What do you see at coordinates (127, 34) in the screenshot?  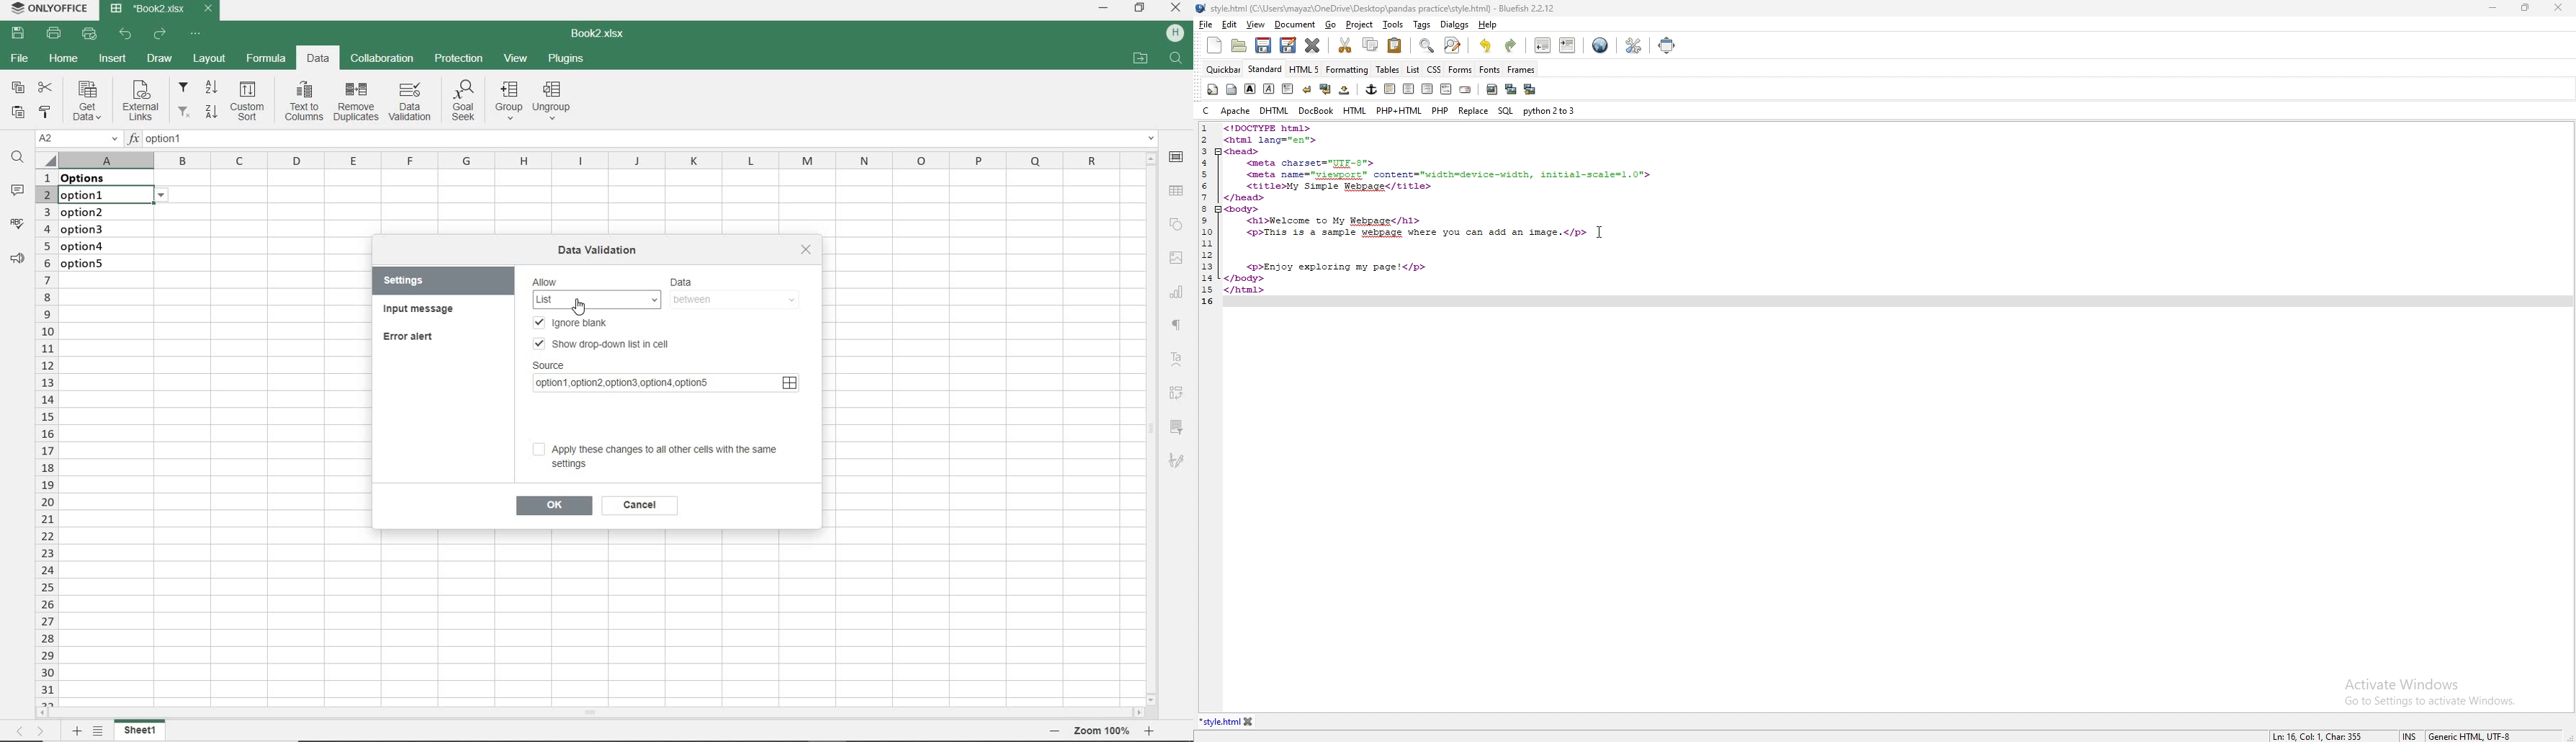 I see `UNDO` at bounding box center [127, 34].